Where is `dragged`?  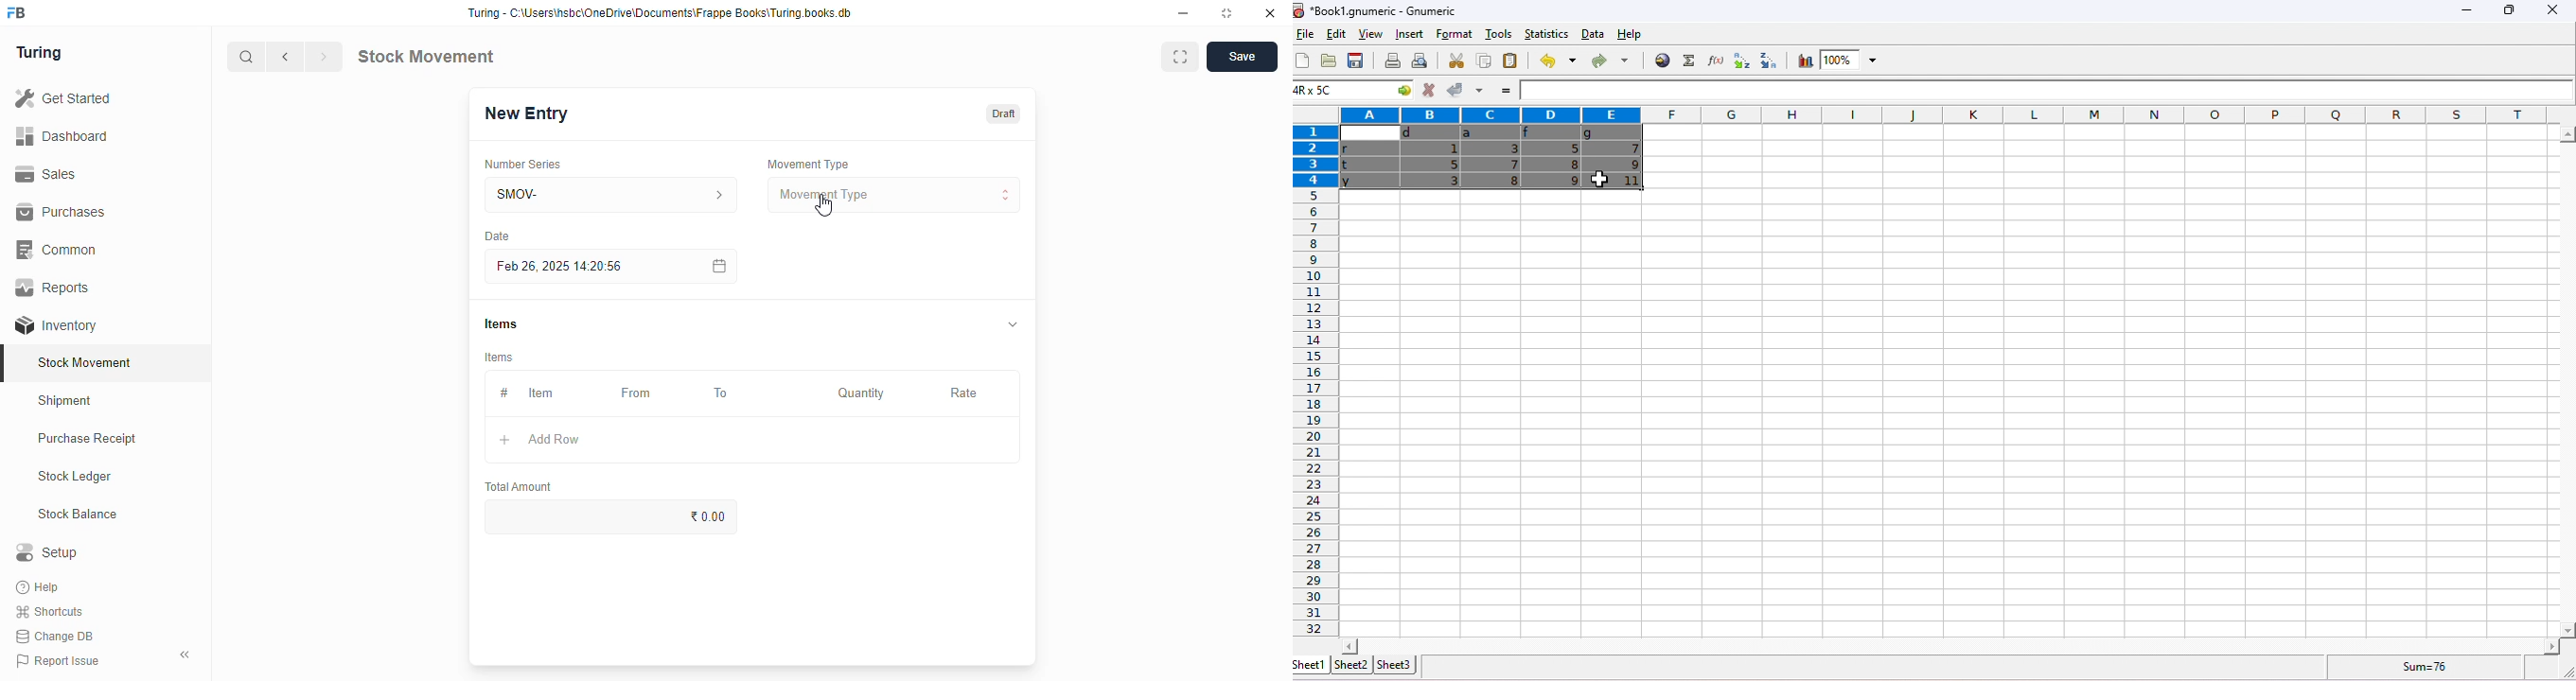
dragged is located at coordinates (1496, 158).